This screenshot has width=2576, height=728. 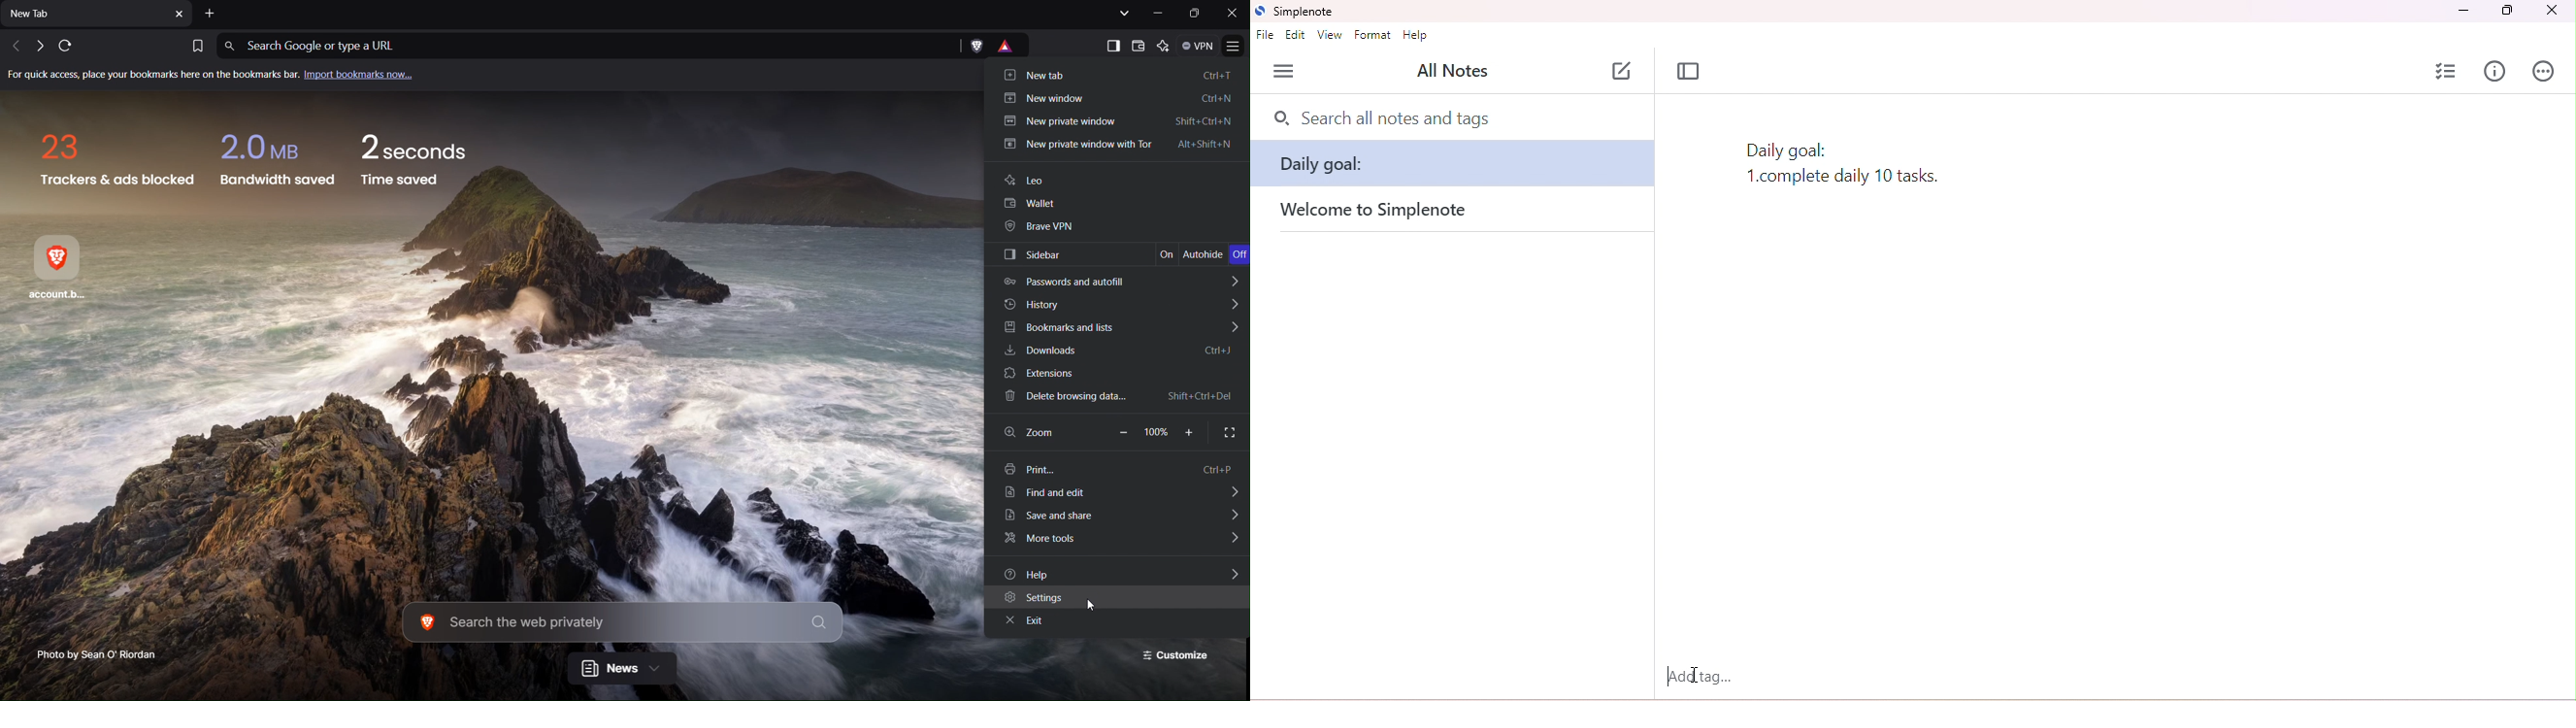 What do you see at coordinates (1700, 677) in the screenshot?
I see `add tag` at bounding box center [1700, 677].